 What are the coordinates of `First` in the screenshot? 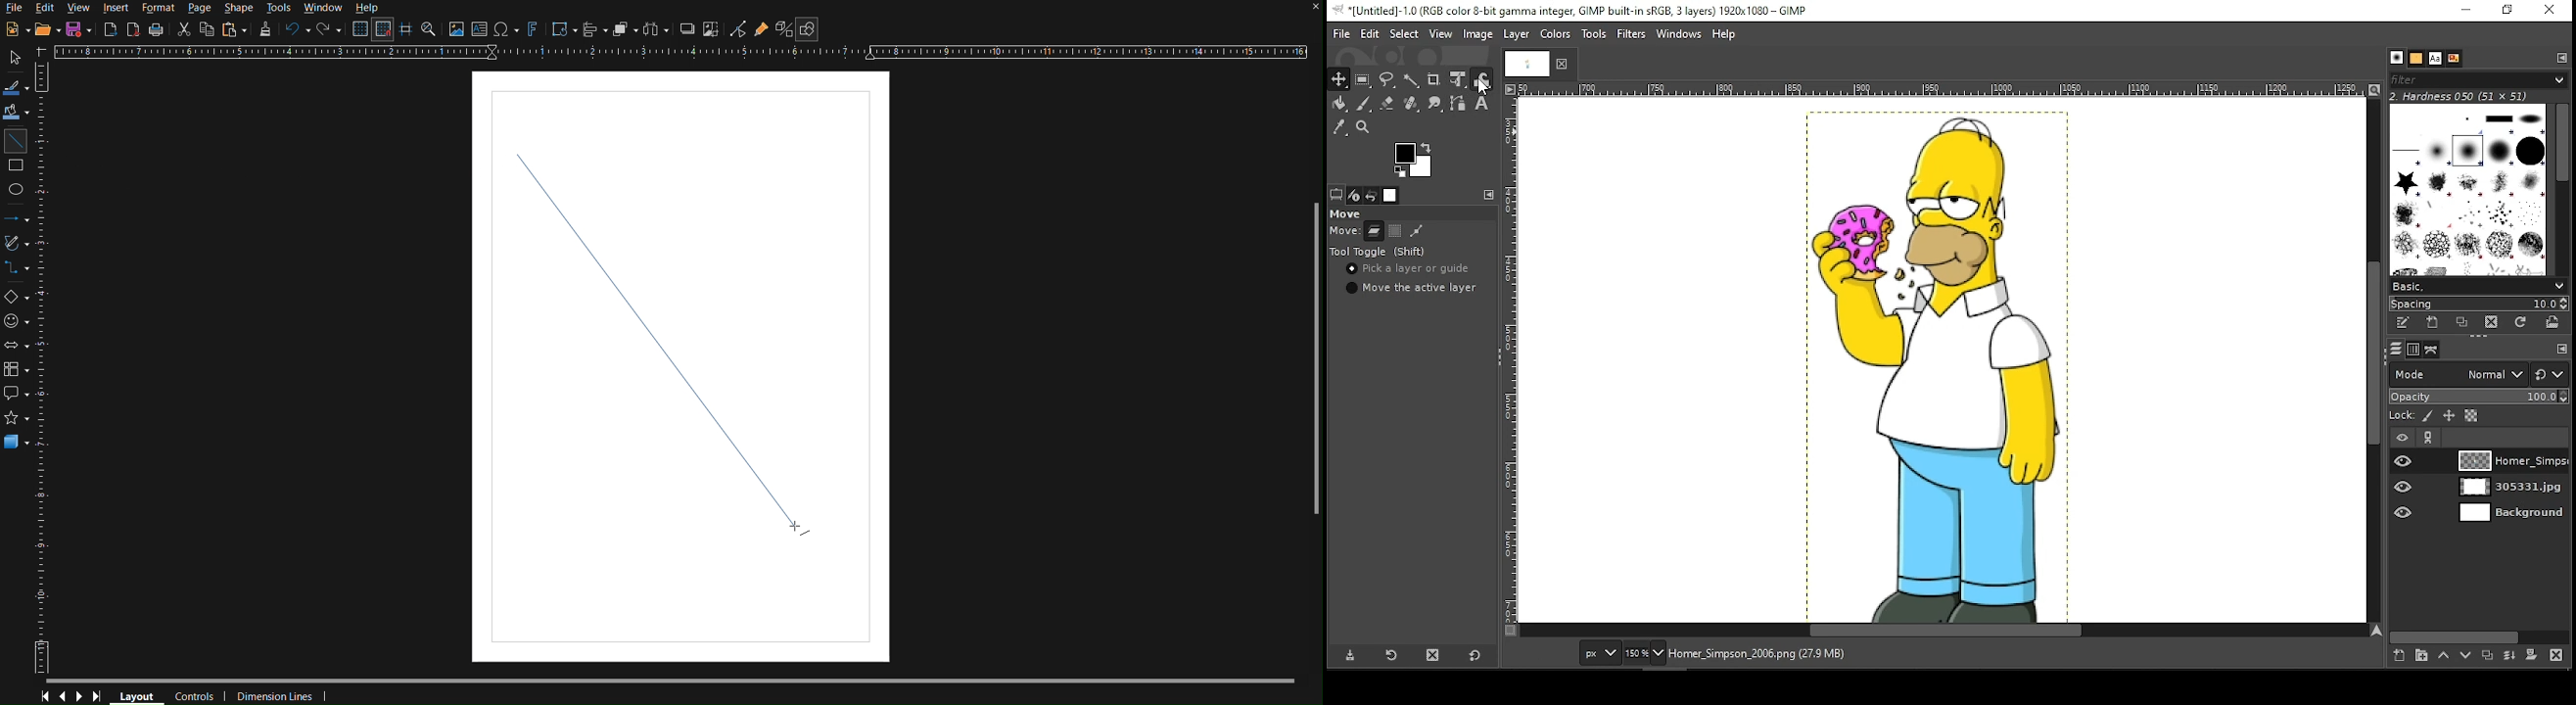 It's located at (44, 696).